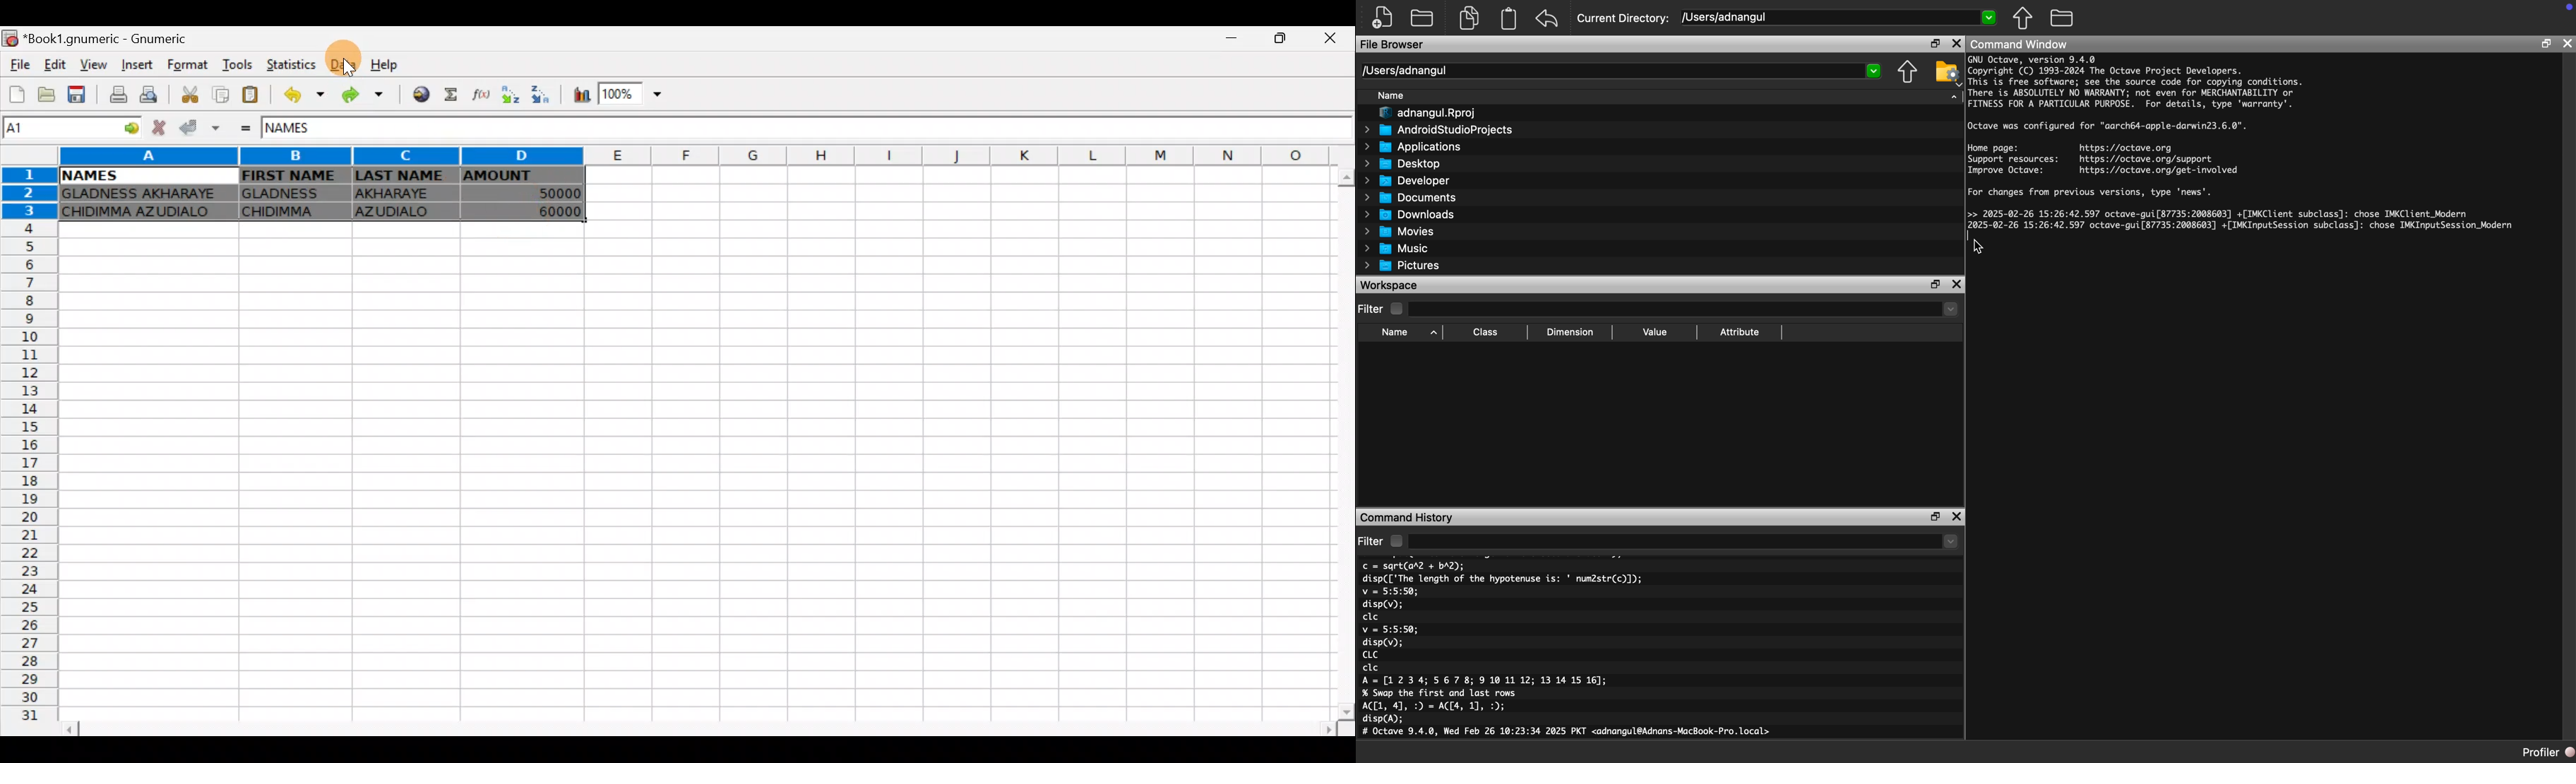  Describe the element at coordinates (140, 64) in the screenshot. I see `Insert` at that location.